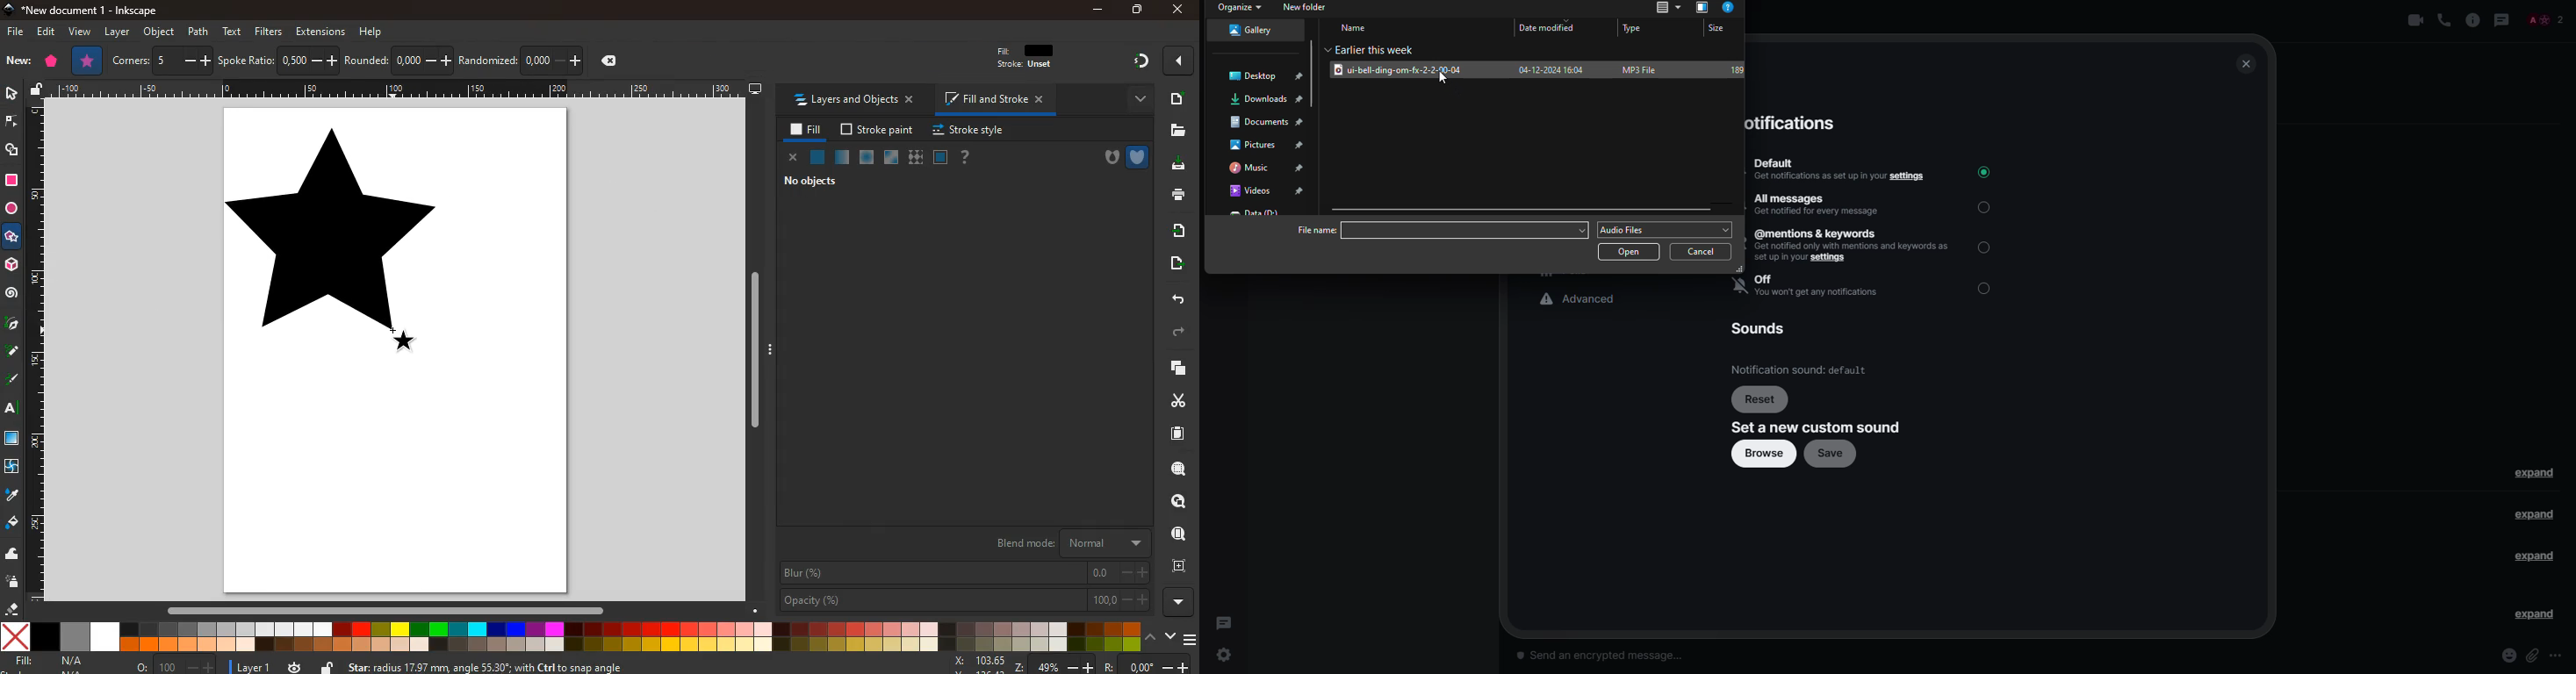 This screenshot has width=2576, height=700. What do you see at coordinates (13, 209) in the screenshot?
I see `circle` at bounding box center [13, 209].